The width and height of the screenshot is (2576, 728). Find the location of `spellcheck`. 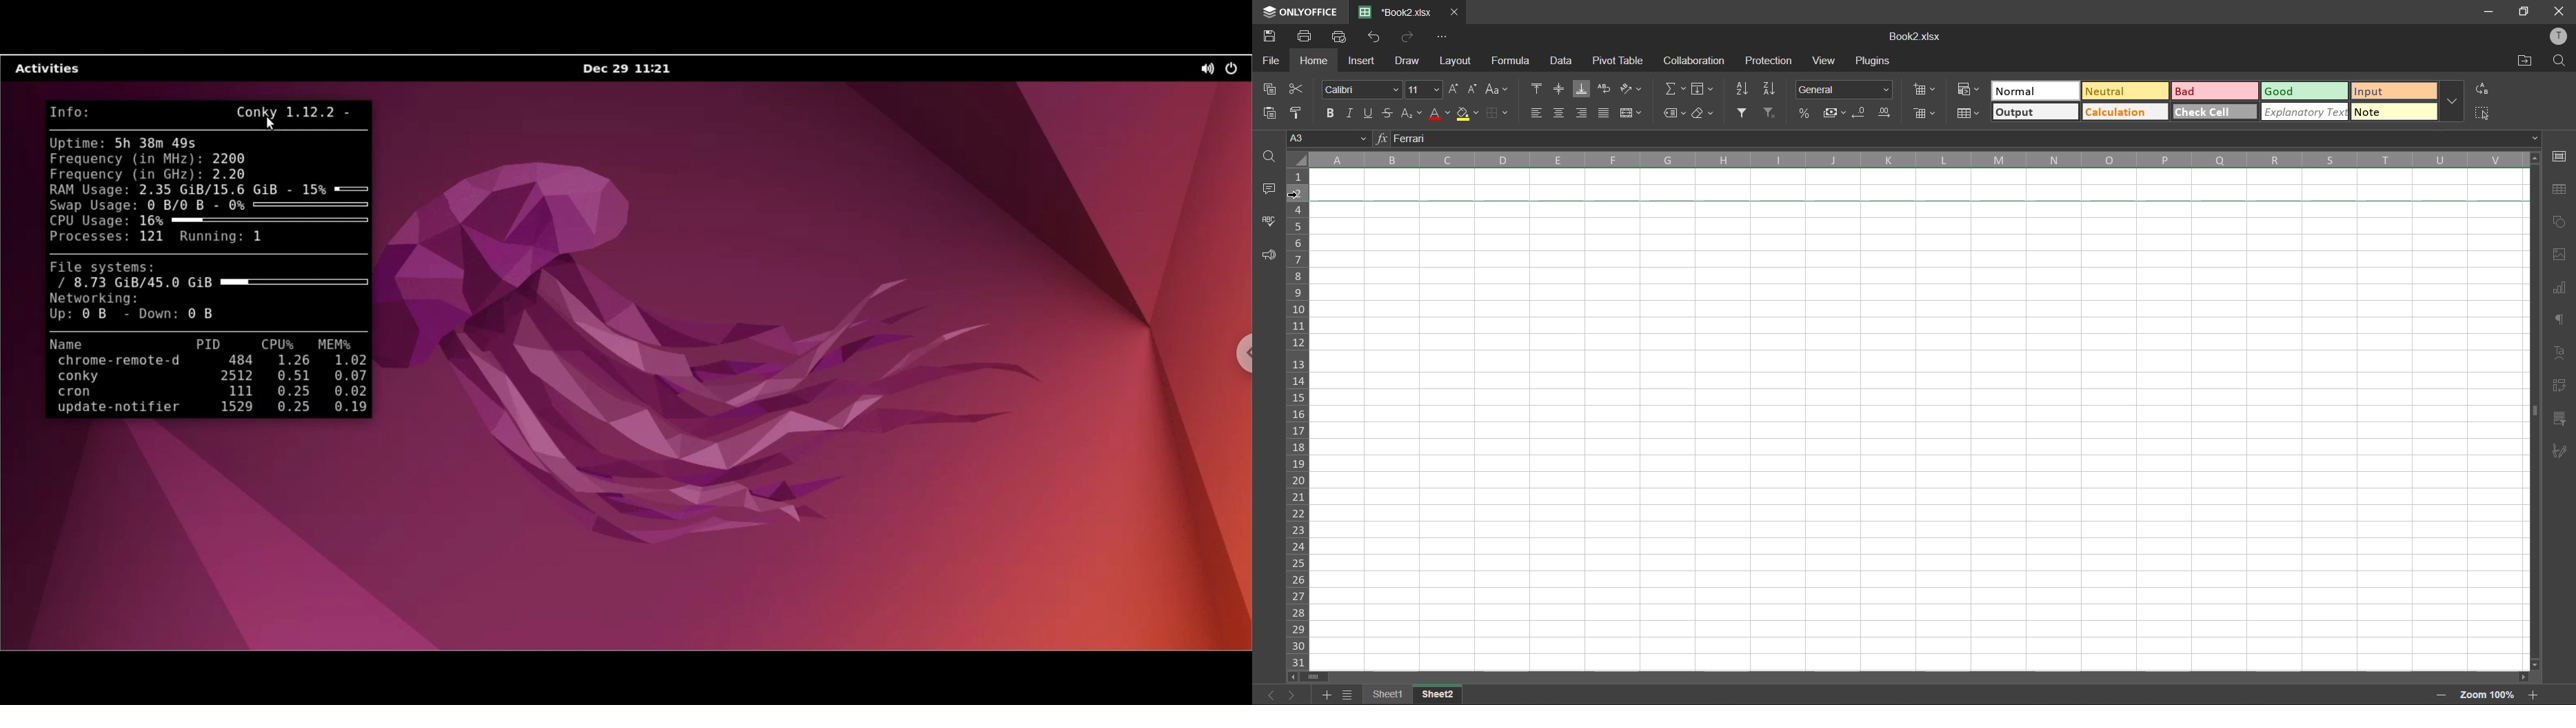

spellcheck is located at coordinates (1269, 223).